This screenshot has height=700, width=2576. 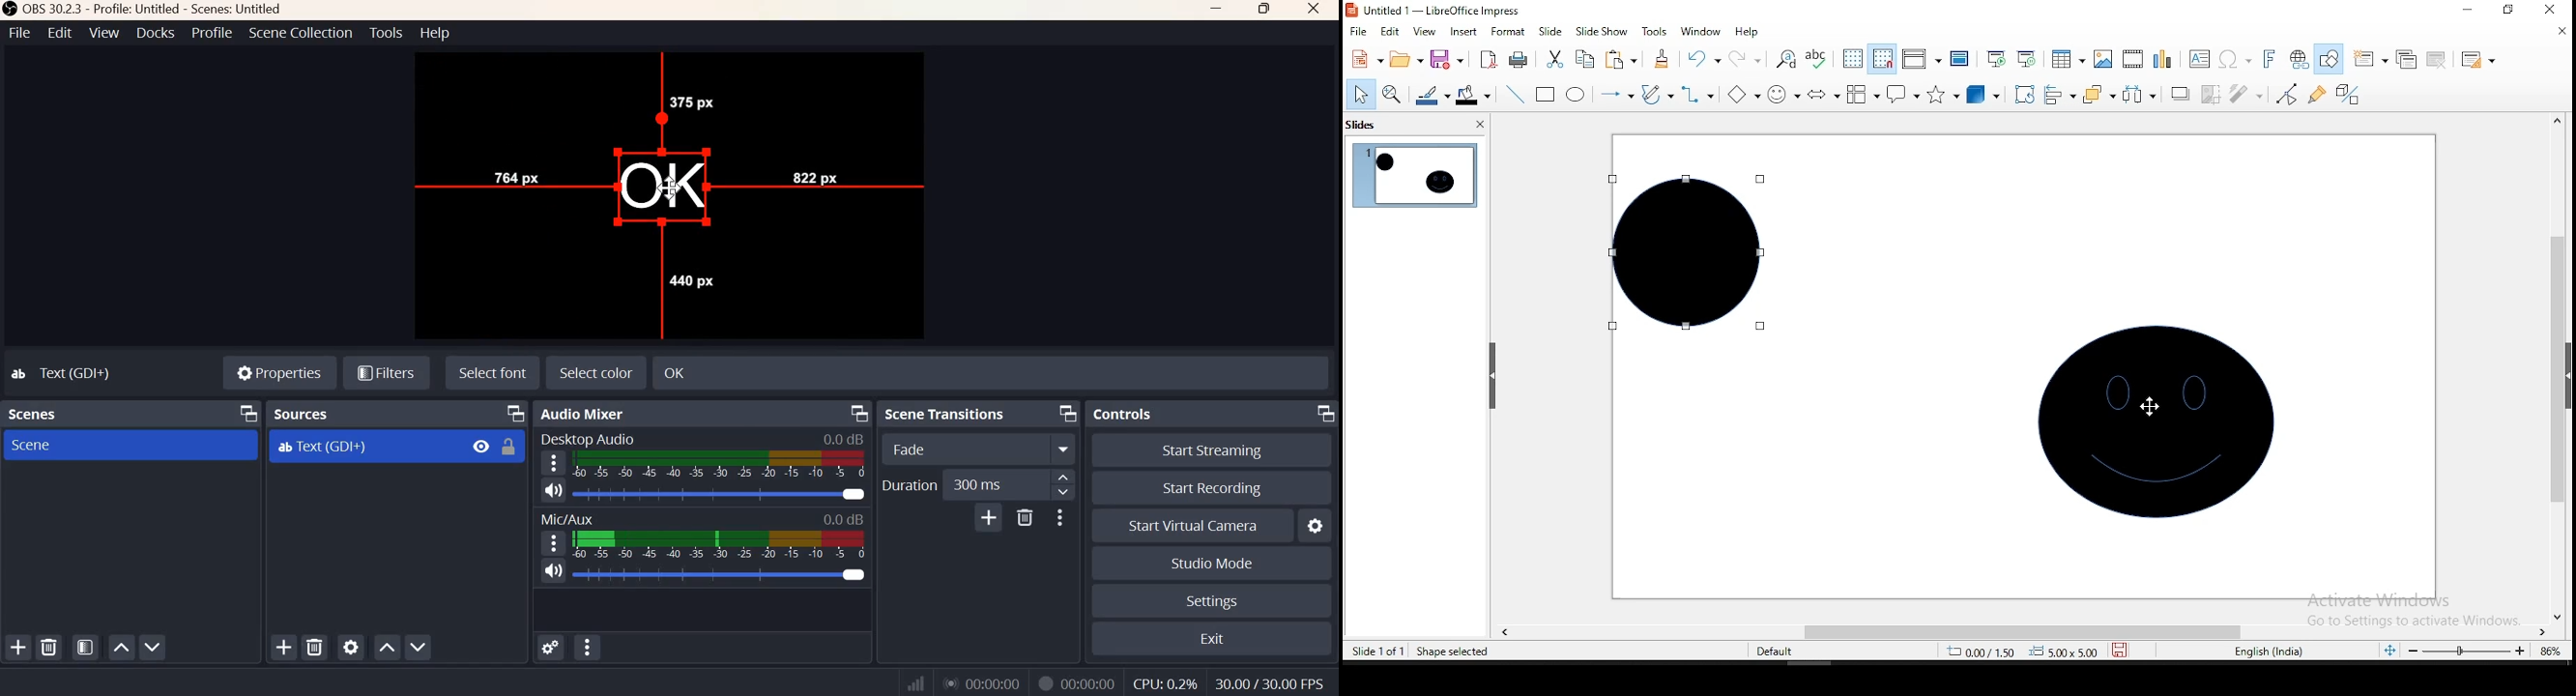 I want to click on connectors, so click(x=1698, y=94).